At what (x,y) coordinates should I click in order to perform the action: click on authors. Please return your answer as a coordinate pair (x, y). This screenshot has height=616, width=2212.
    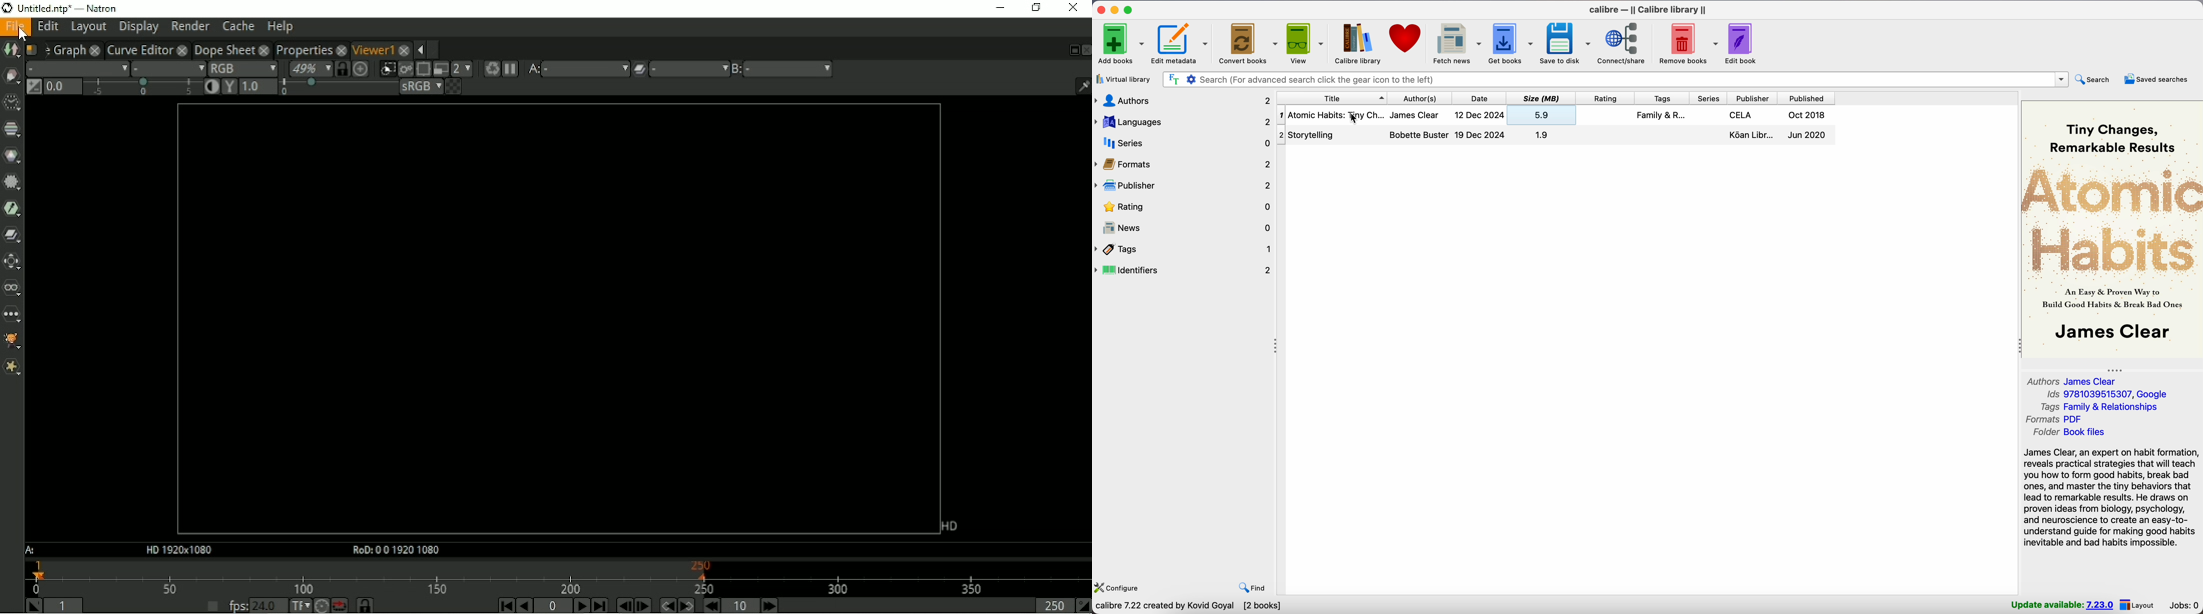
    Looking at the image, I should click on (1183, 101).